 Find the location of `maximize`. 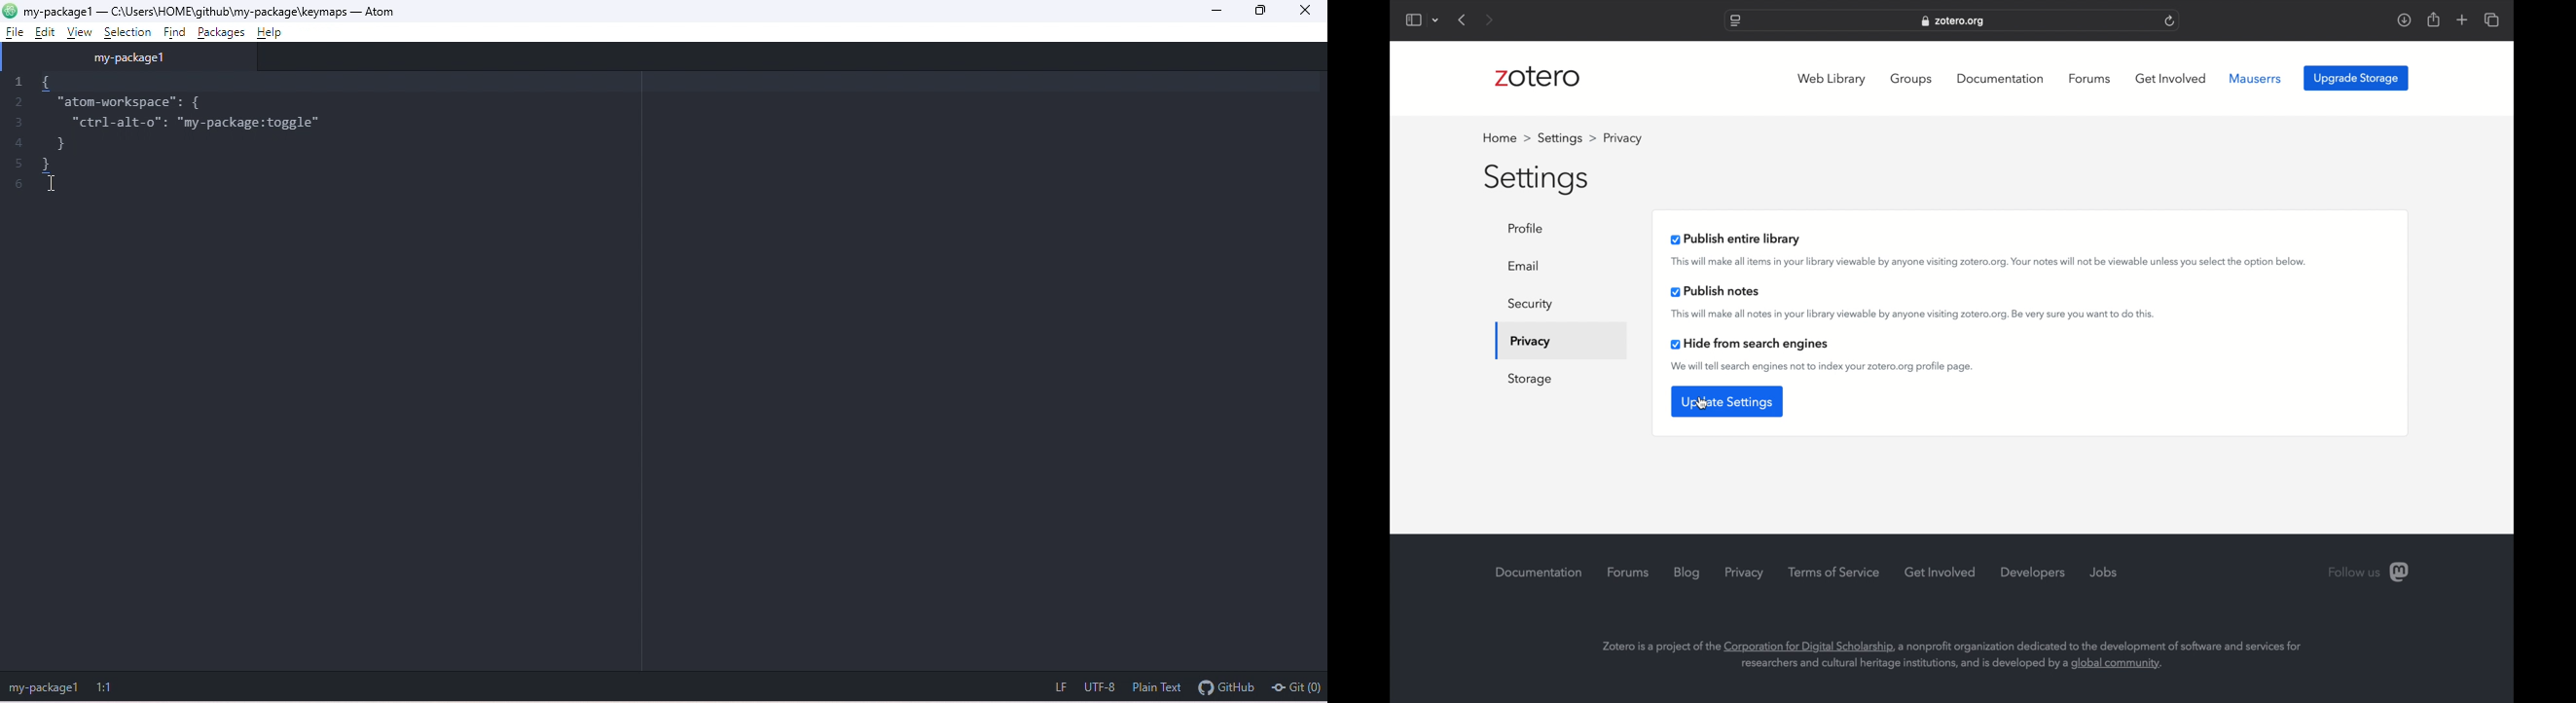

maximize is located at coordinates (1265, 12).